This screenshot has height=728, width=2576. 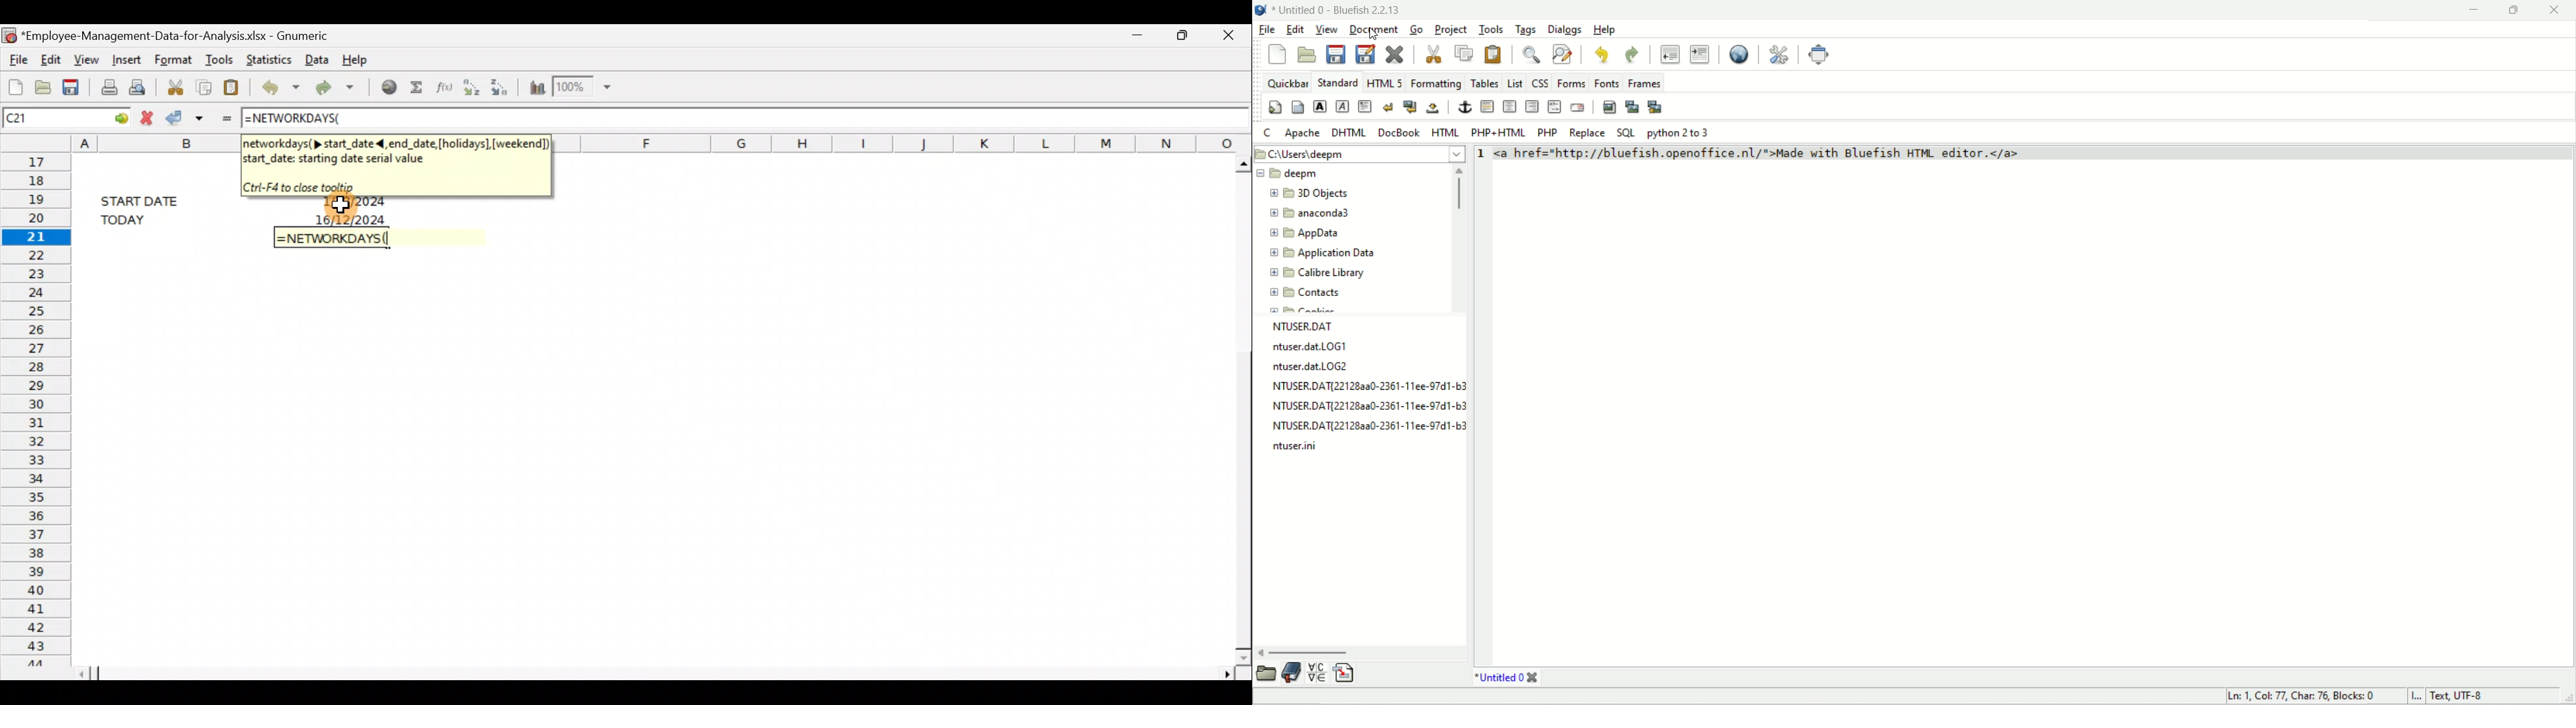 I want to click on title, so click(x=1340, y=12).